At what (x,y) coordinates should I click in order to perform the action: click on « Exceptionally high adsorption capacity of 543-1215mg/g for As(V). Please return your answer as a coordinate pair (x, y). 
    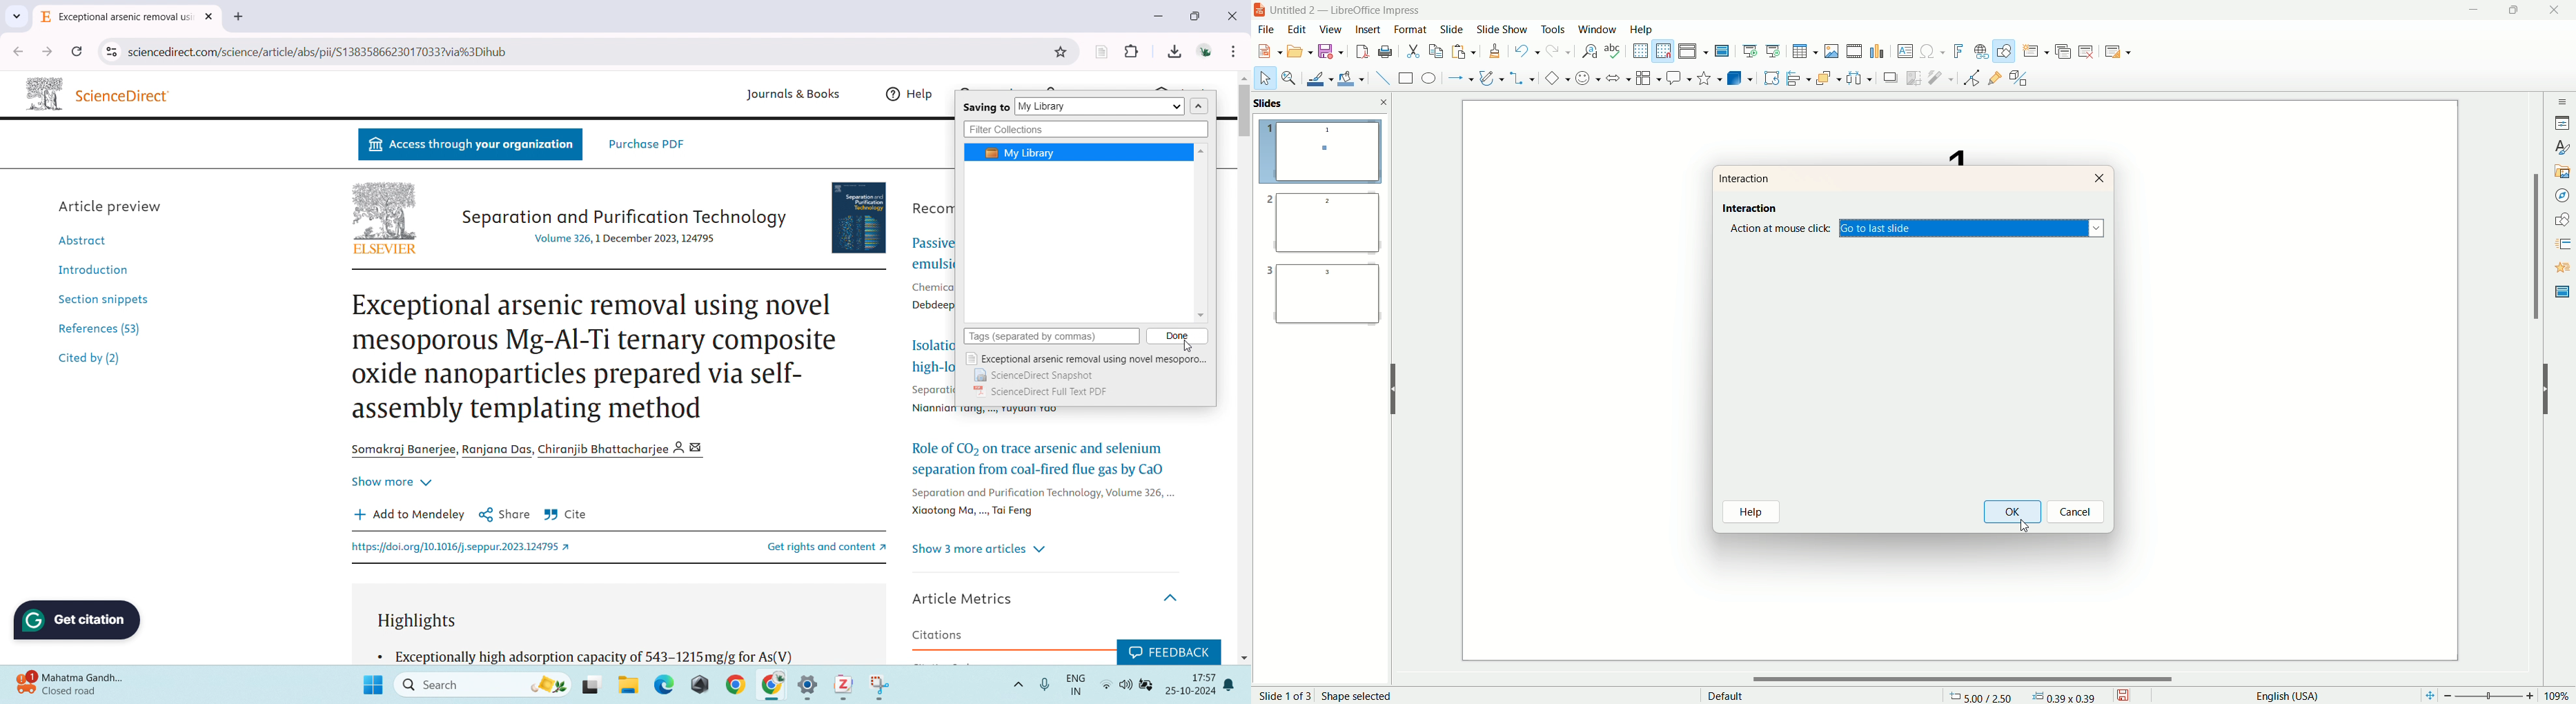
    Looking at the image, I should click on (587, 655).